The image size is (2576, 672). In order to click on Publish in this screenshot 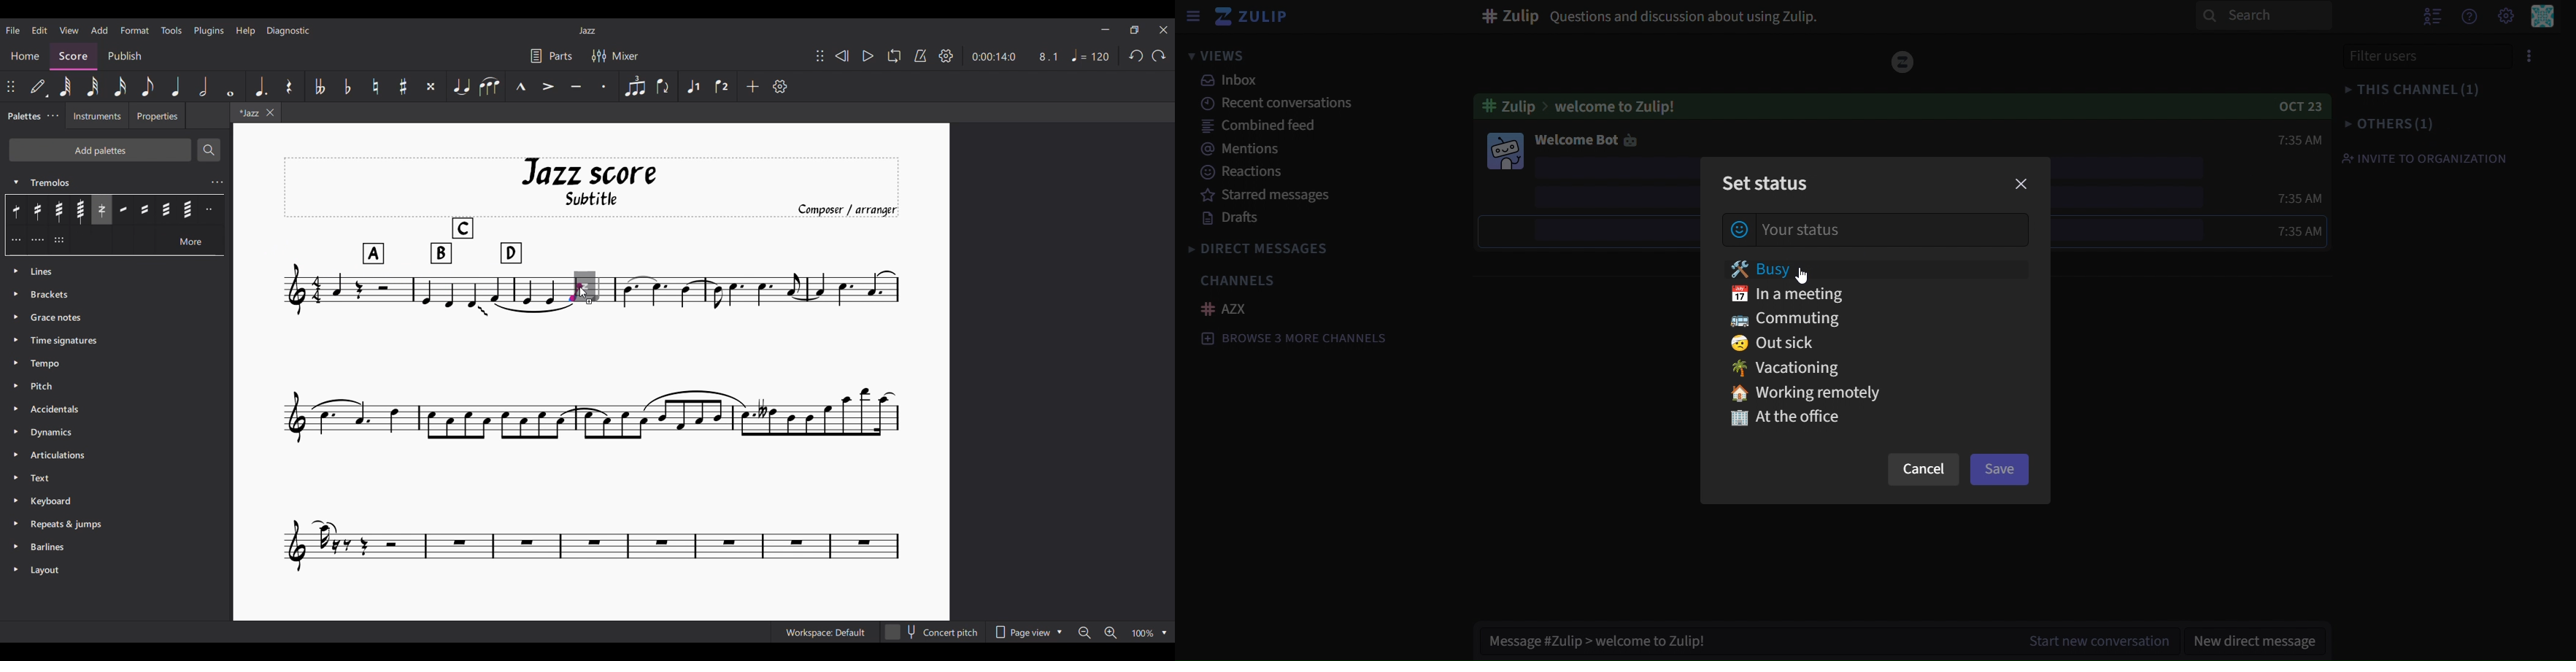, I will do `click(125, 56)`.